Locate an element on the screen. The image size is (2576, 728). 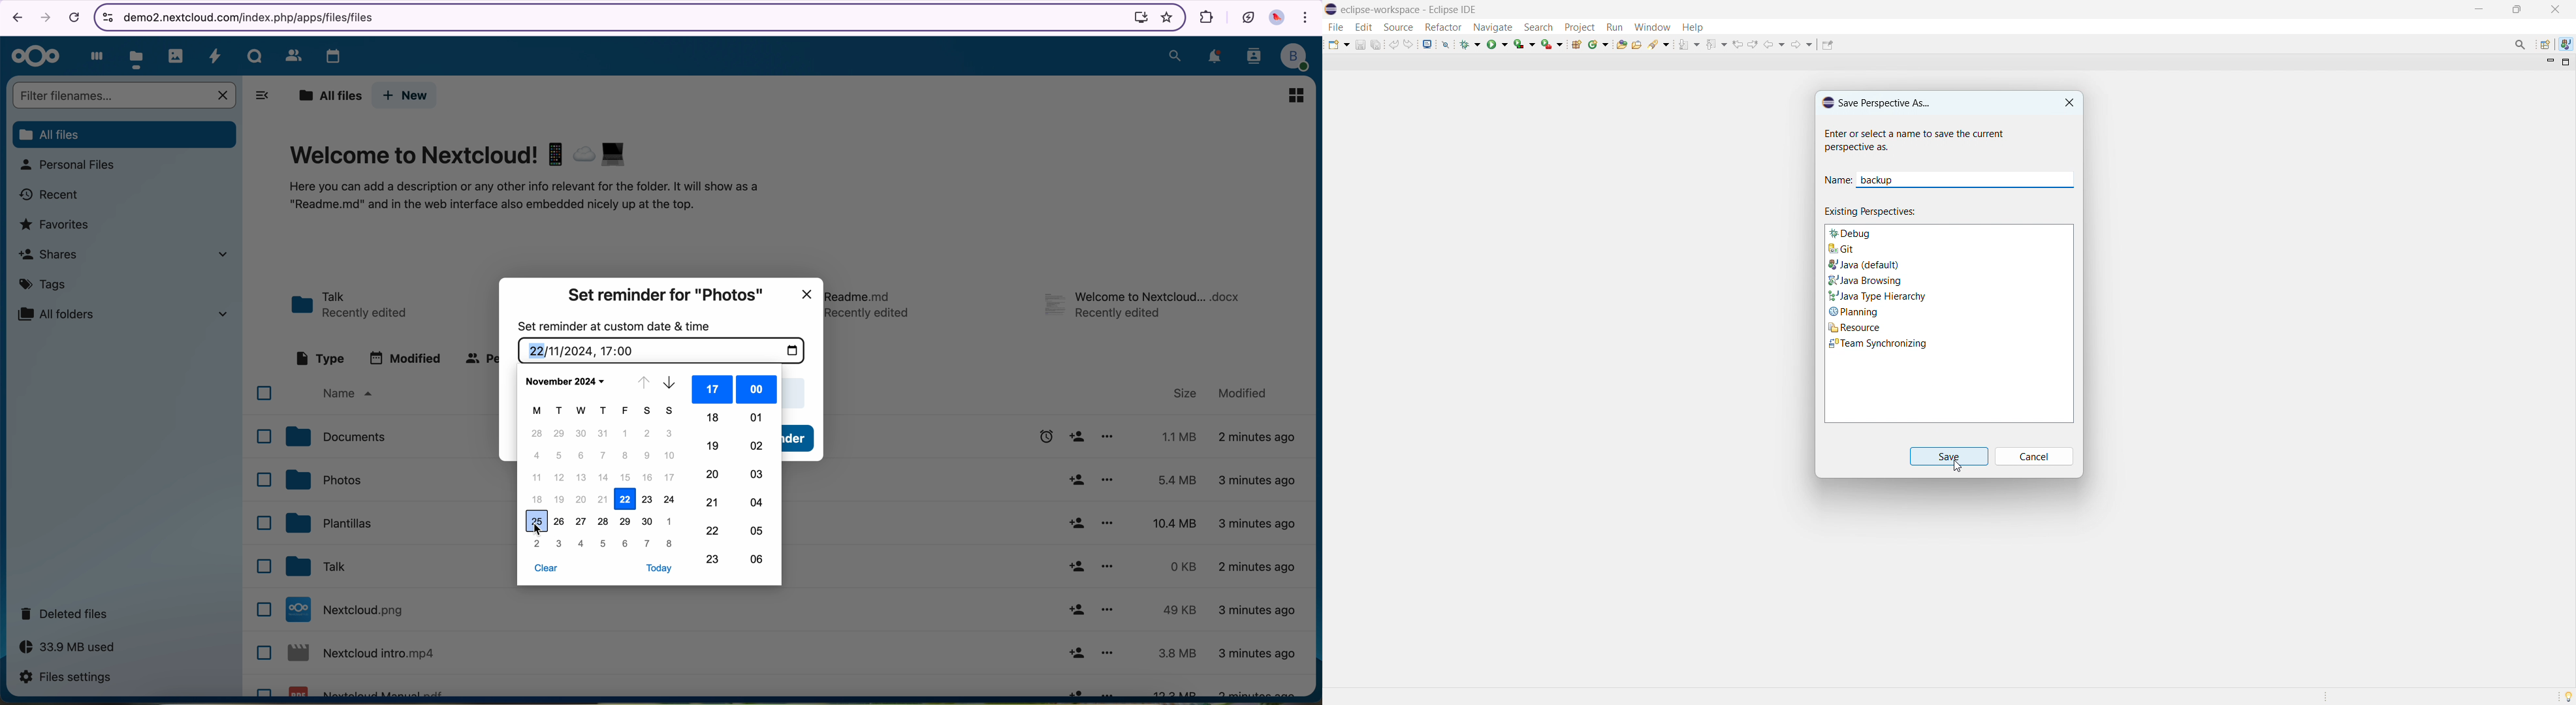
18 is located at coordinates (713, 417).